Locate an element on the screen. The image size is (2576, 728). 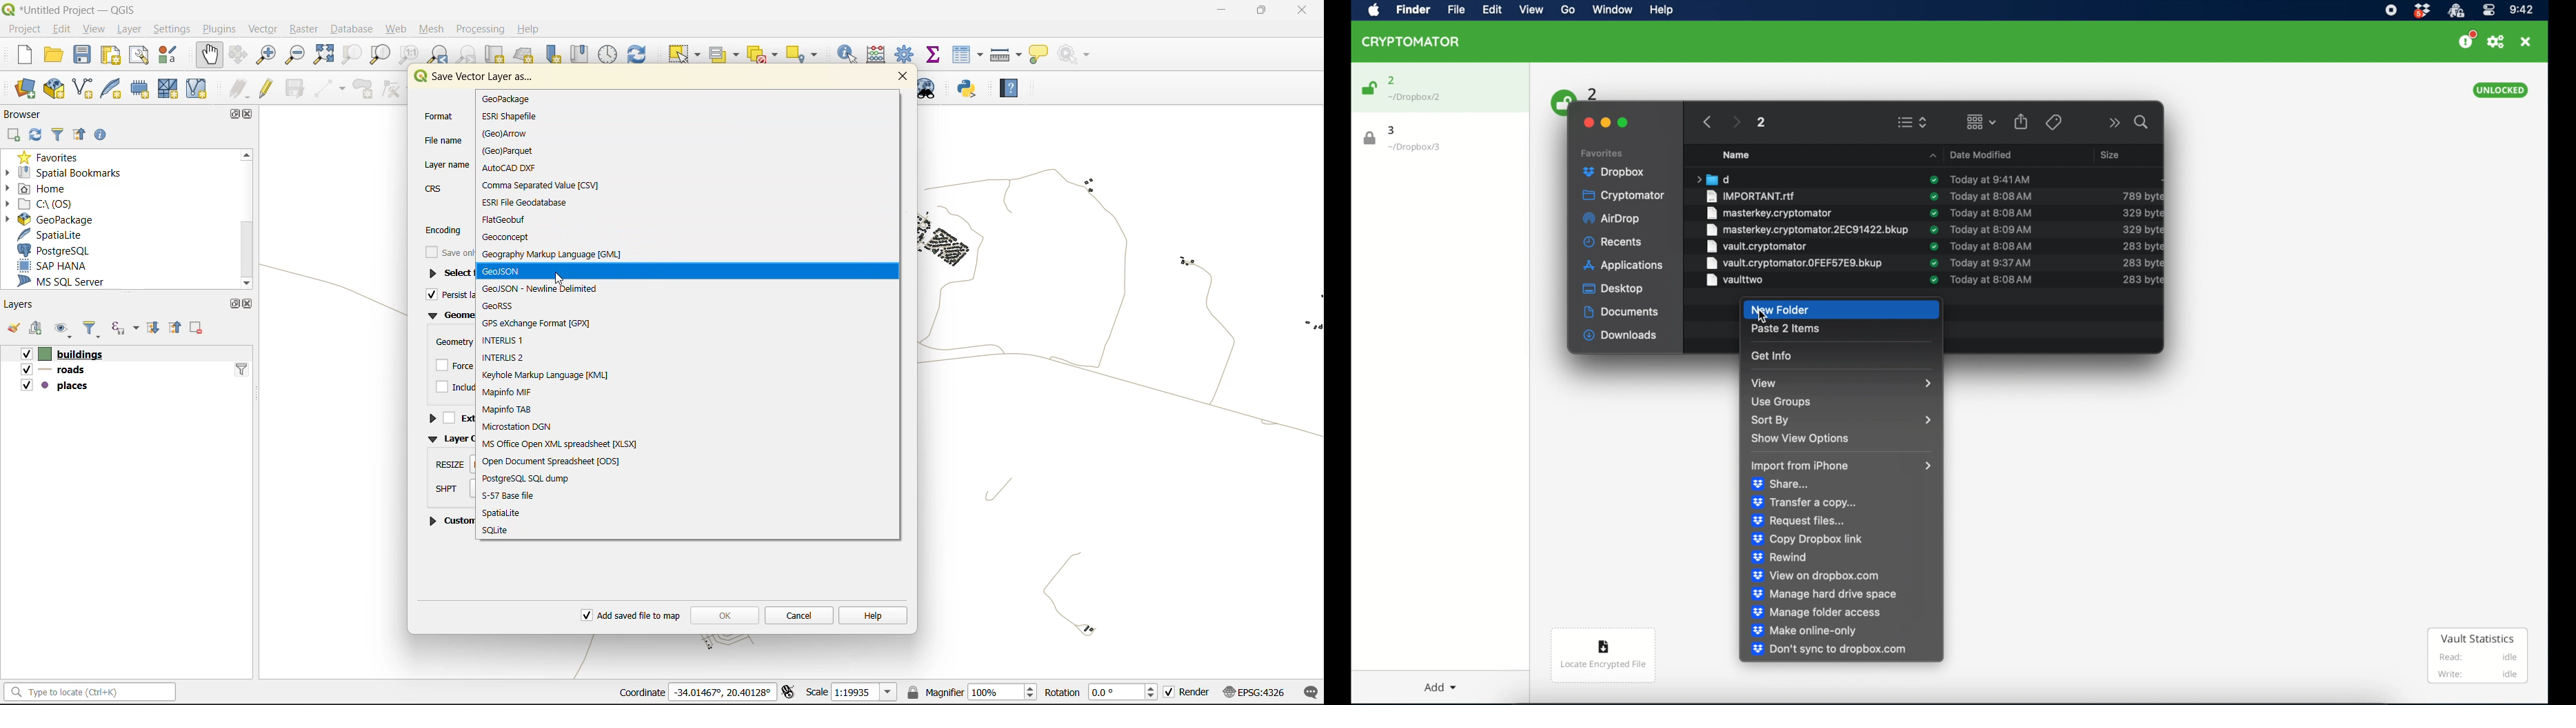
cryptomator icon is located at coordinates (2456, 11).